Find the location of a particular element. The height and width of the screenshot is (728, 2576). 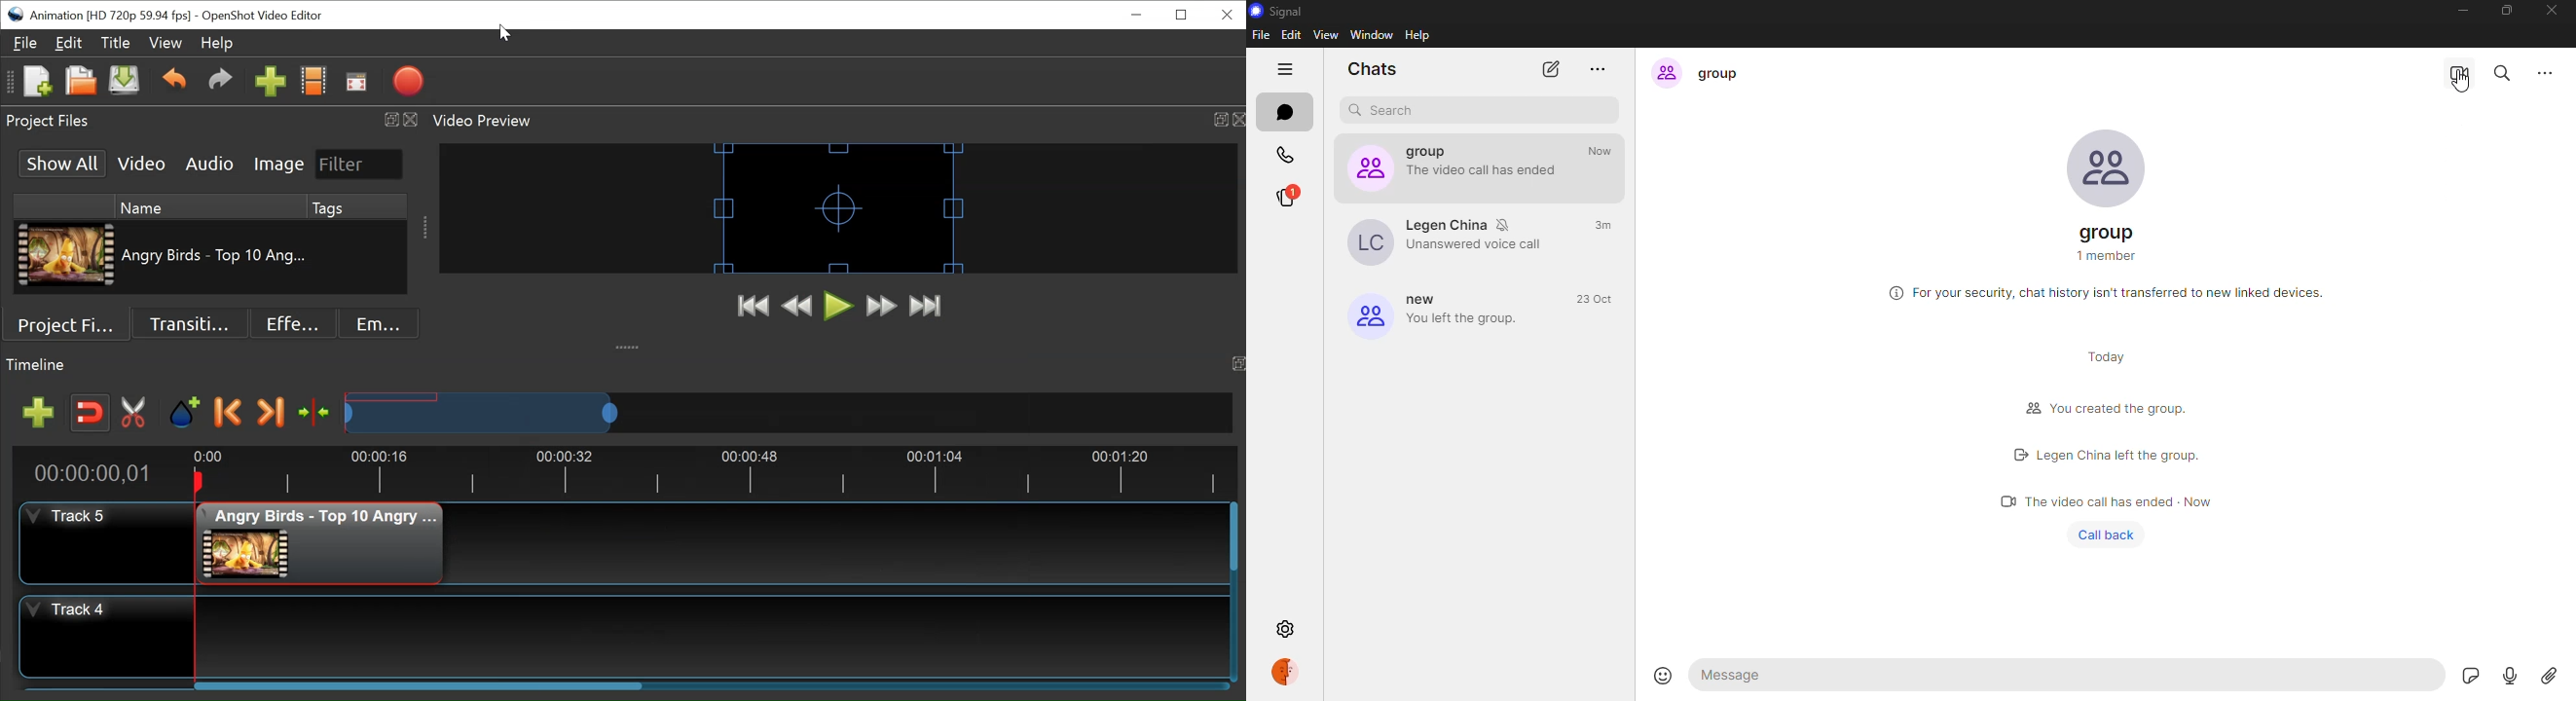

profile is located at coordinates (1283, 674).